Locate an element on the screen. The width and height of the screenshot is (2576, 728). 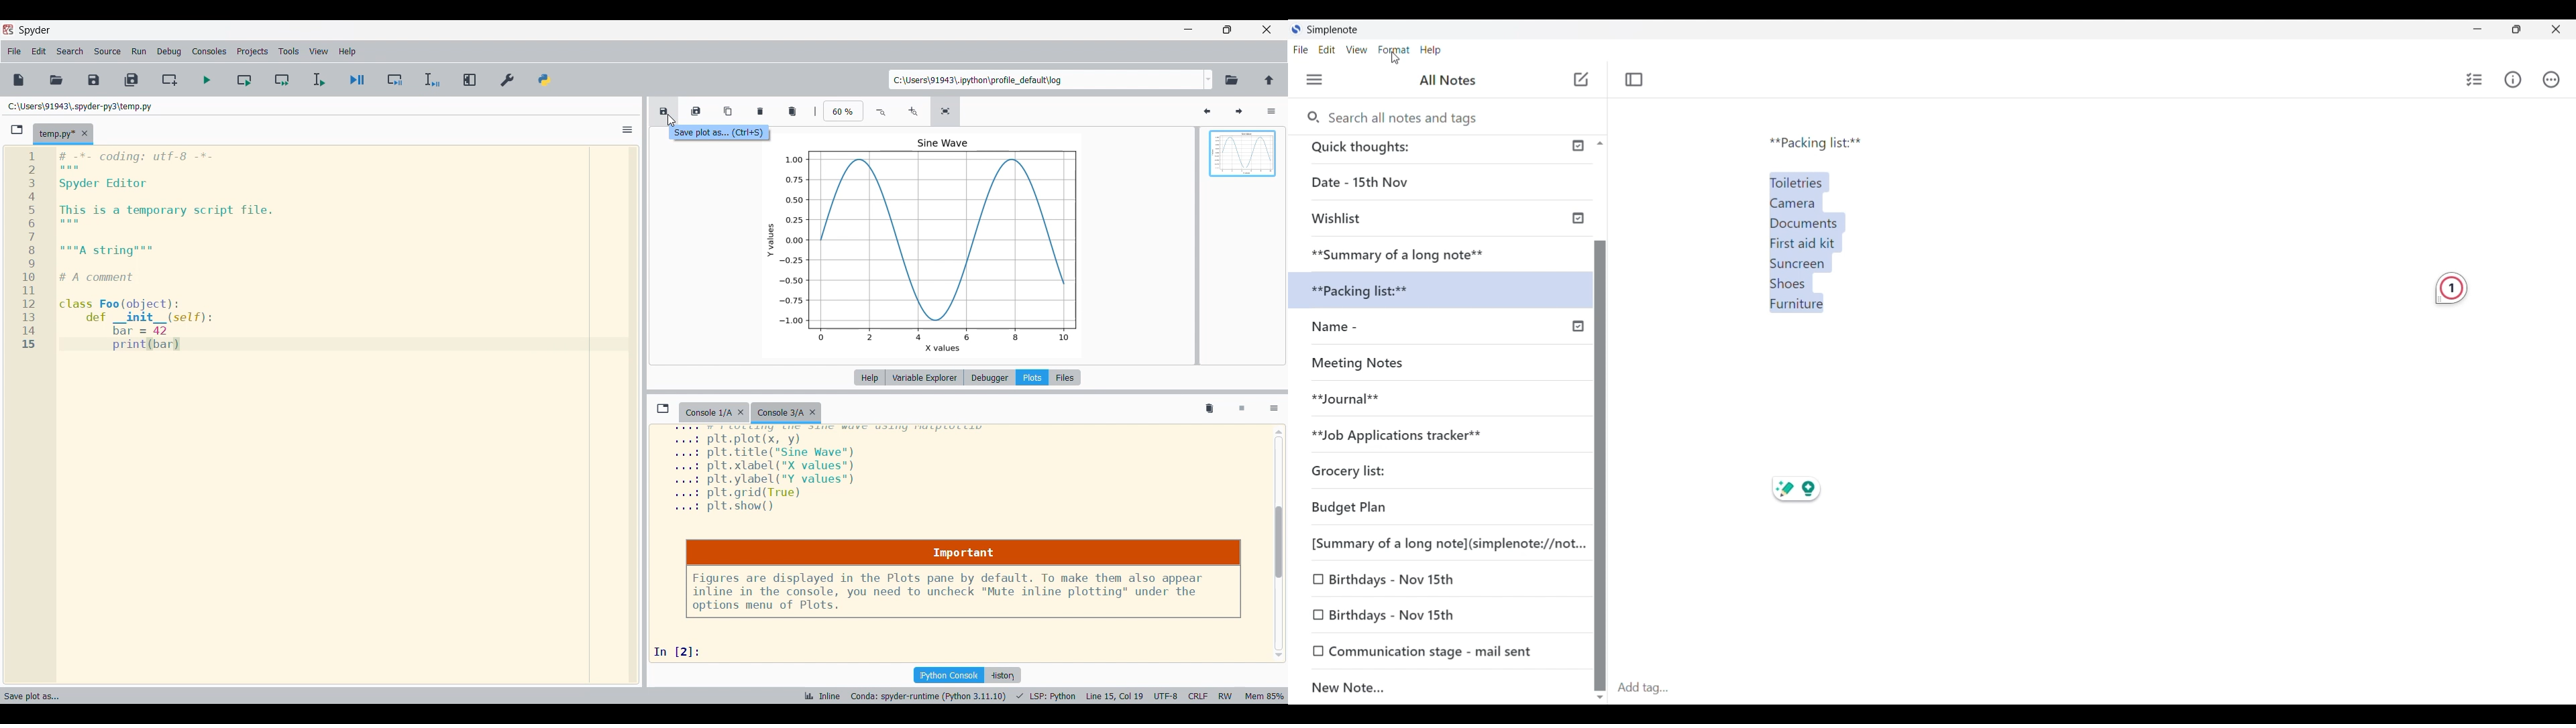
Plots is located at coordinates (1032, 377).